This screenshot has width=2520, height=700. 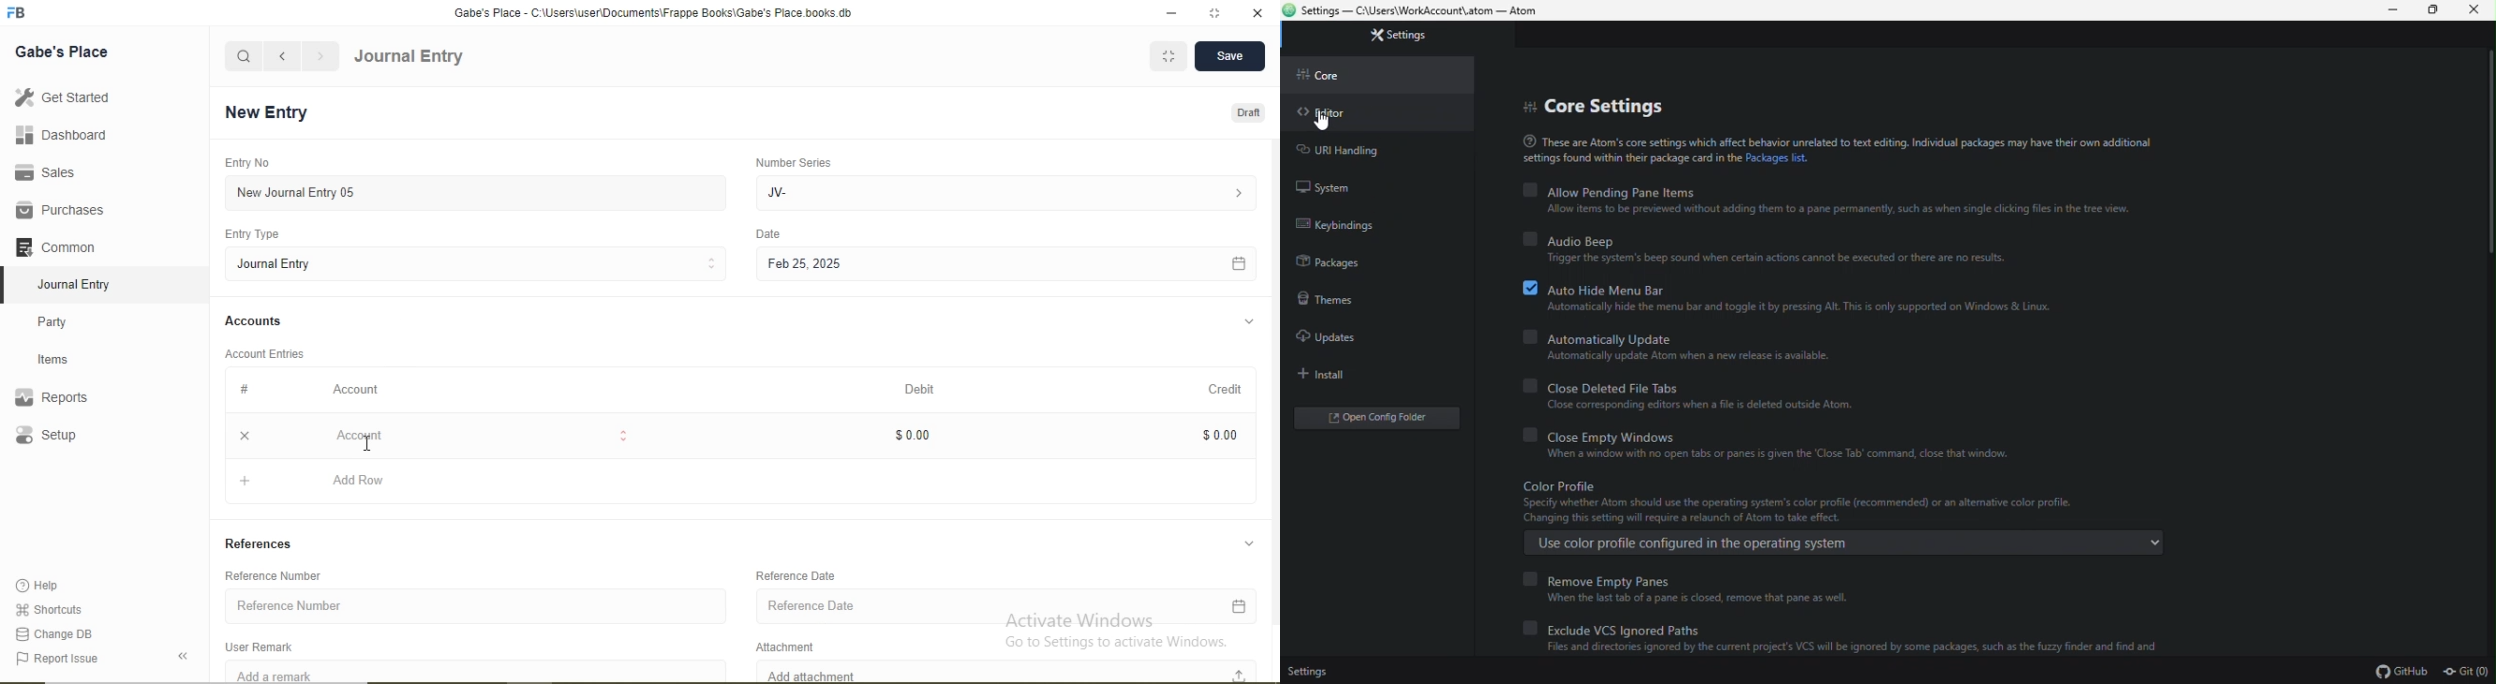 I want to click on close, so click(x=242, y=434).